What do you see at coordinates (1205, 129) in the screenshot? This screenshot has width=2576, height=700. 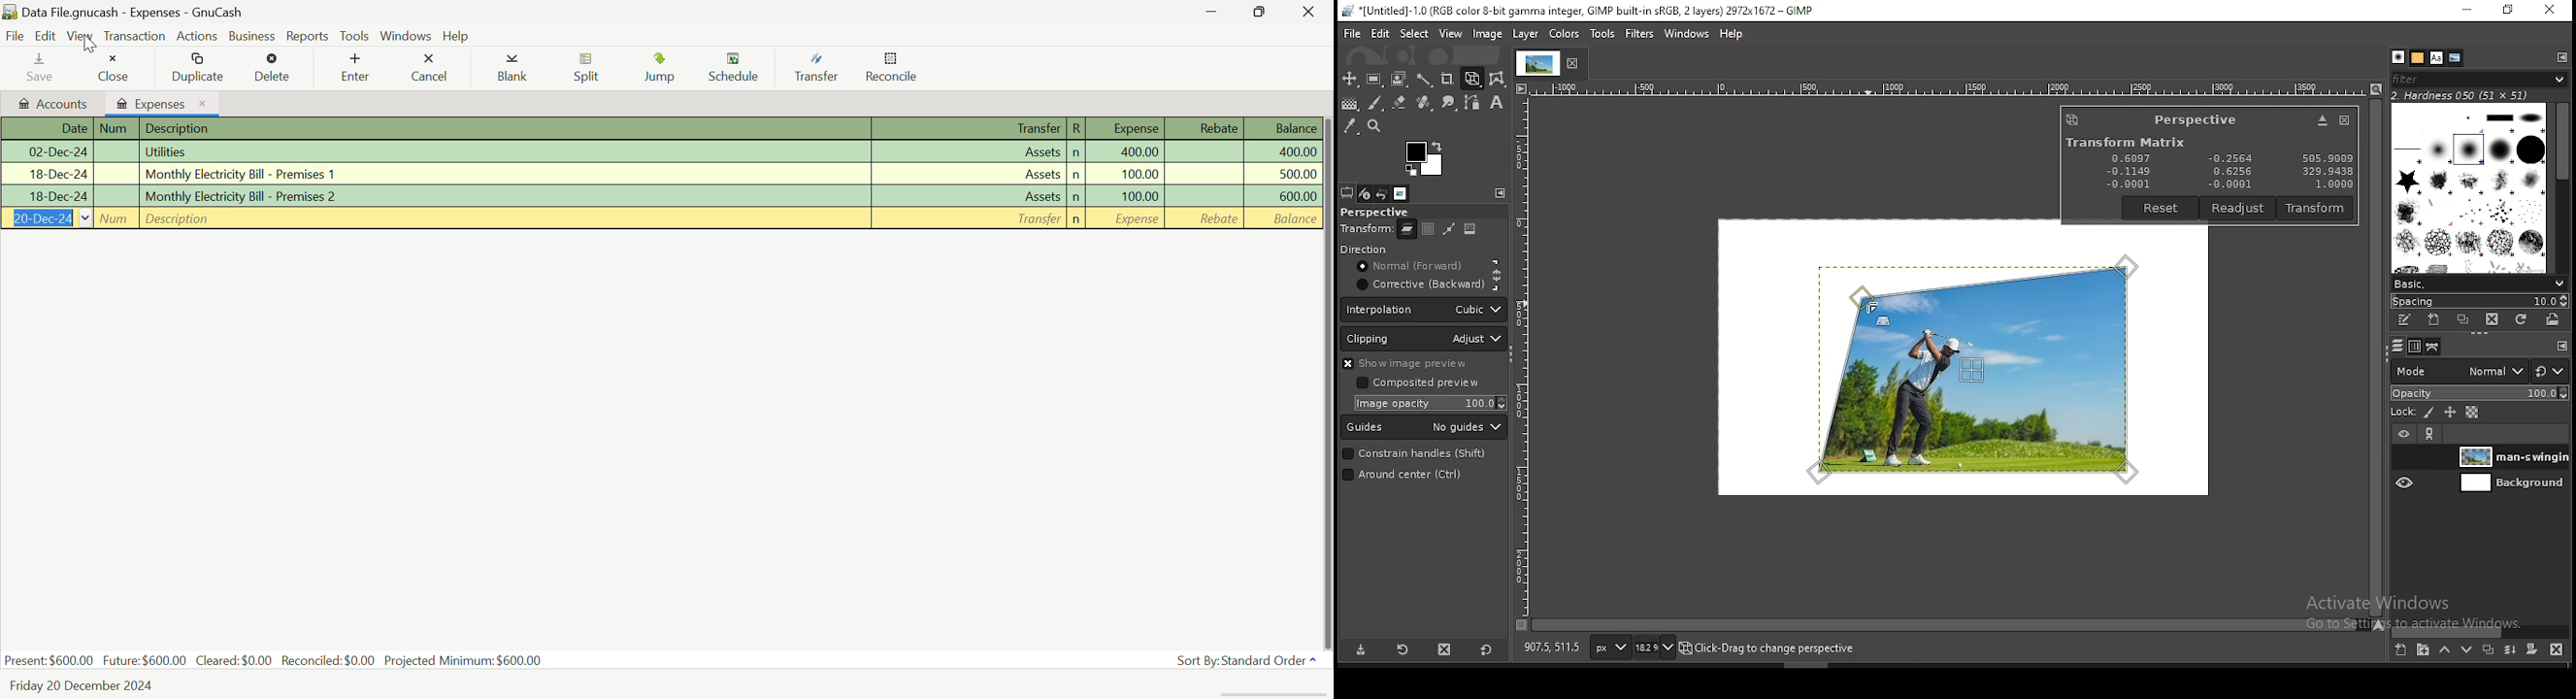 I see `Rebate` at bounding box center [1205, 129].